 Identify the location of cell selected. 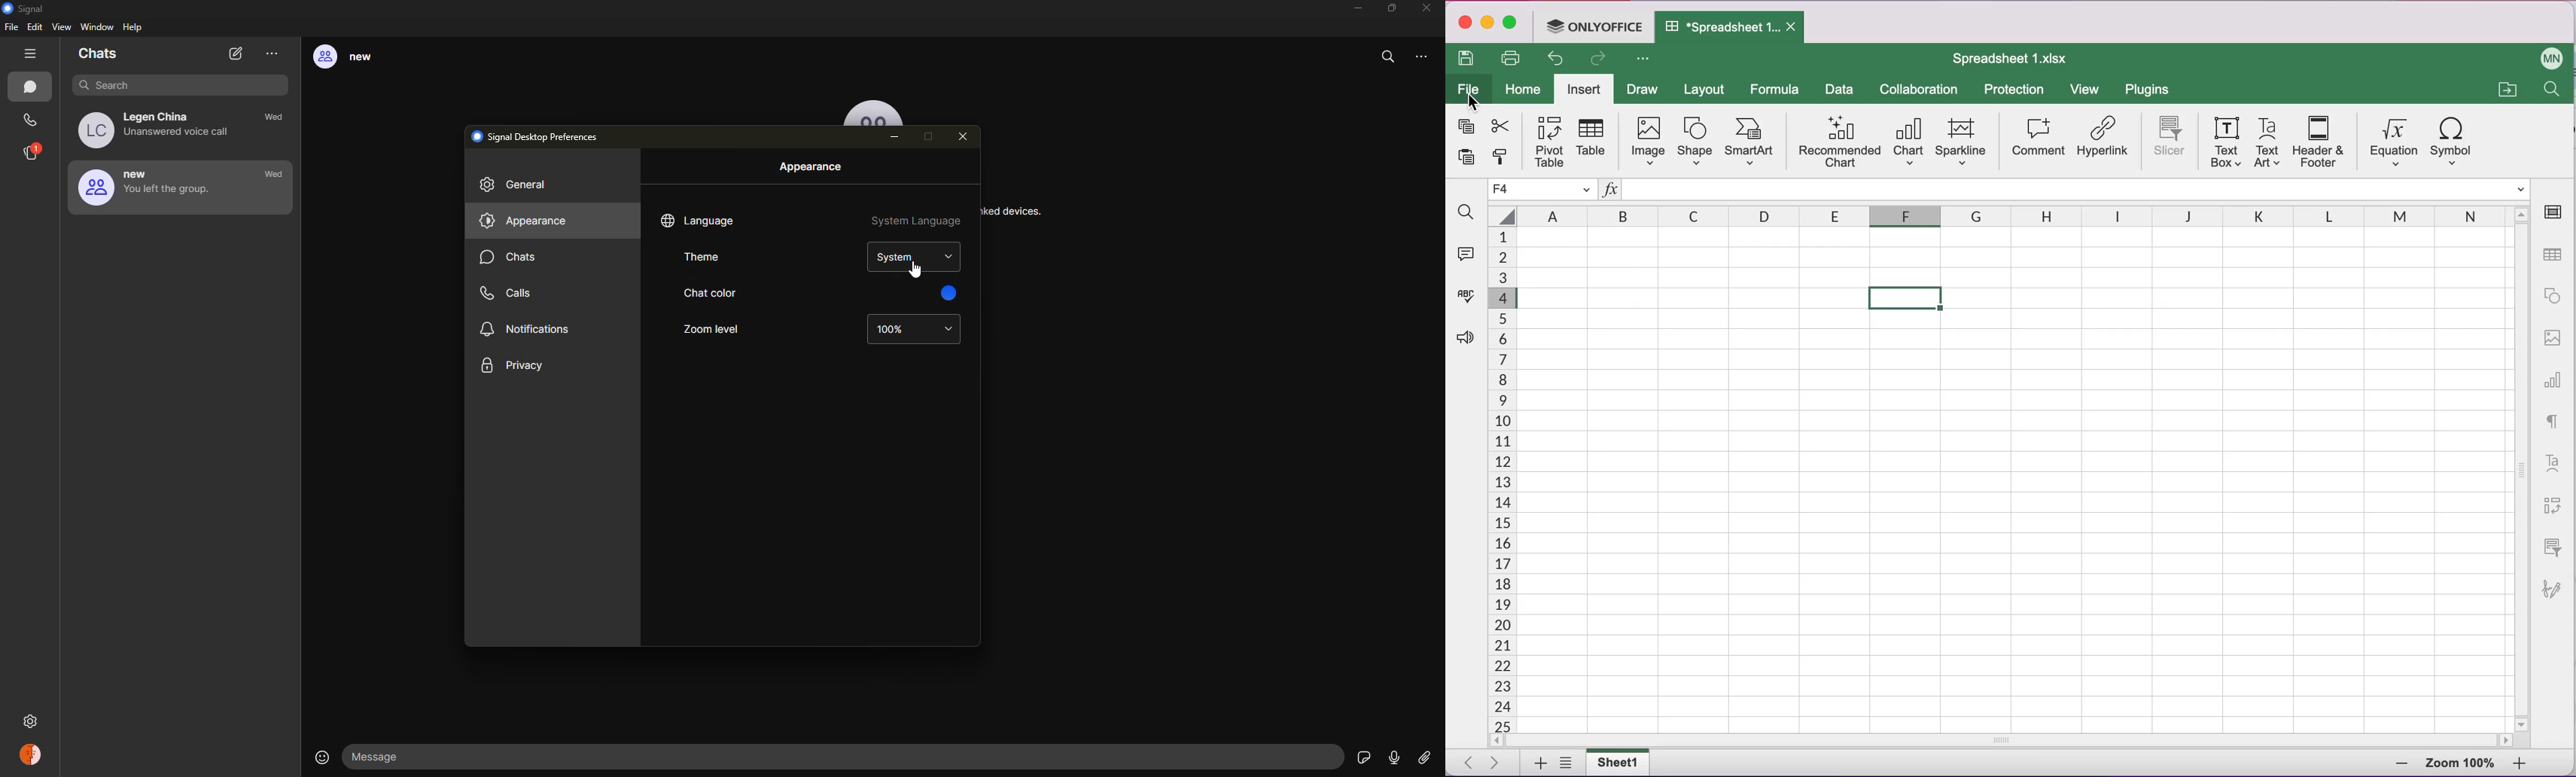
(1907, 299).